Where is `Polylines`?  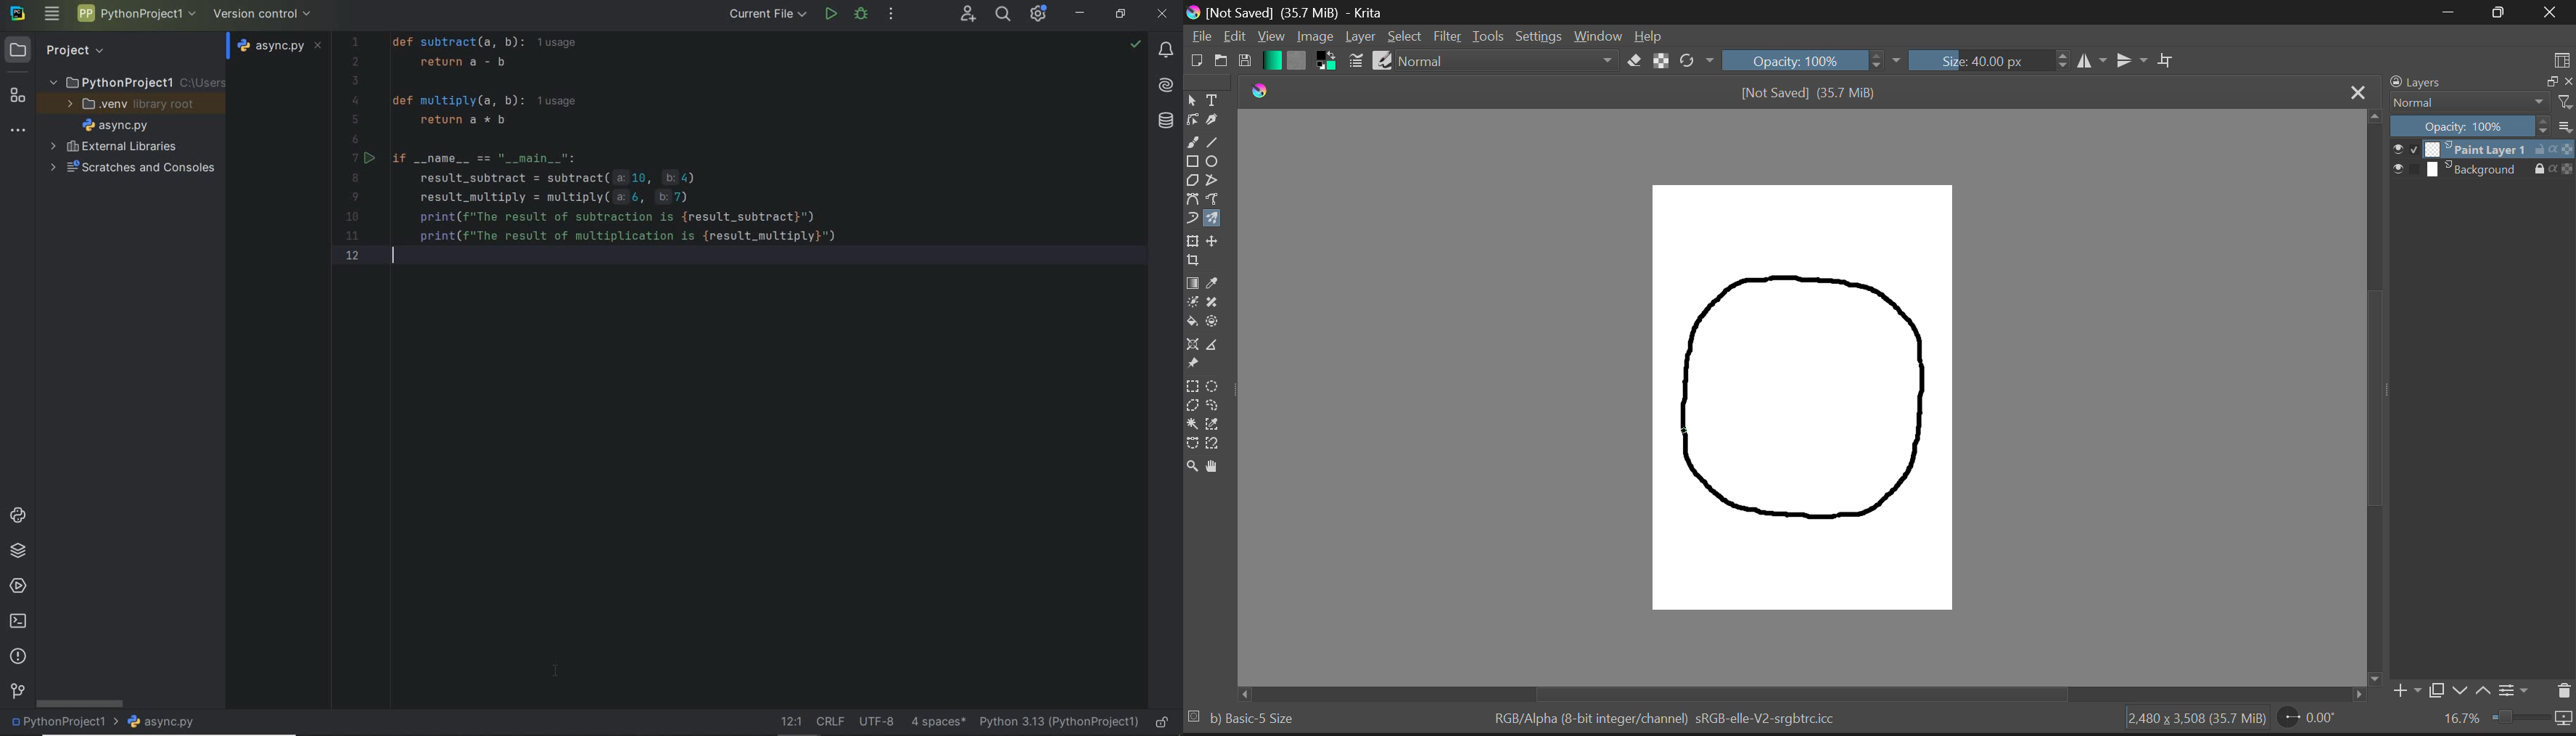
Polylines is located at coordinates (1213, 180).